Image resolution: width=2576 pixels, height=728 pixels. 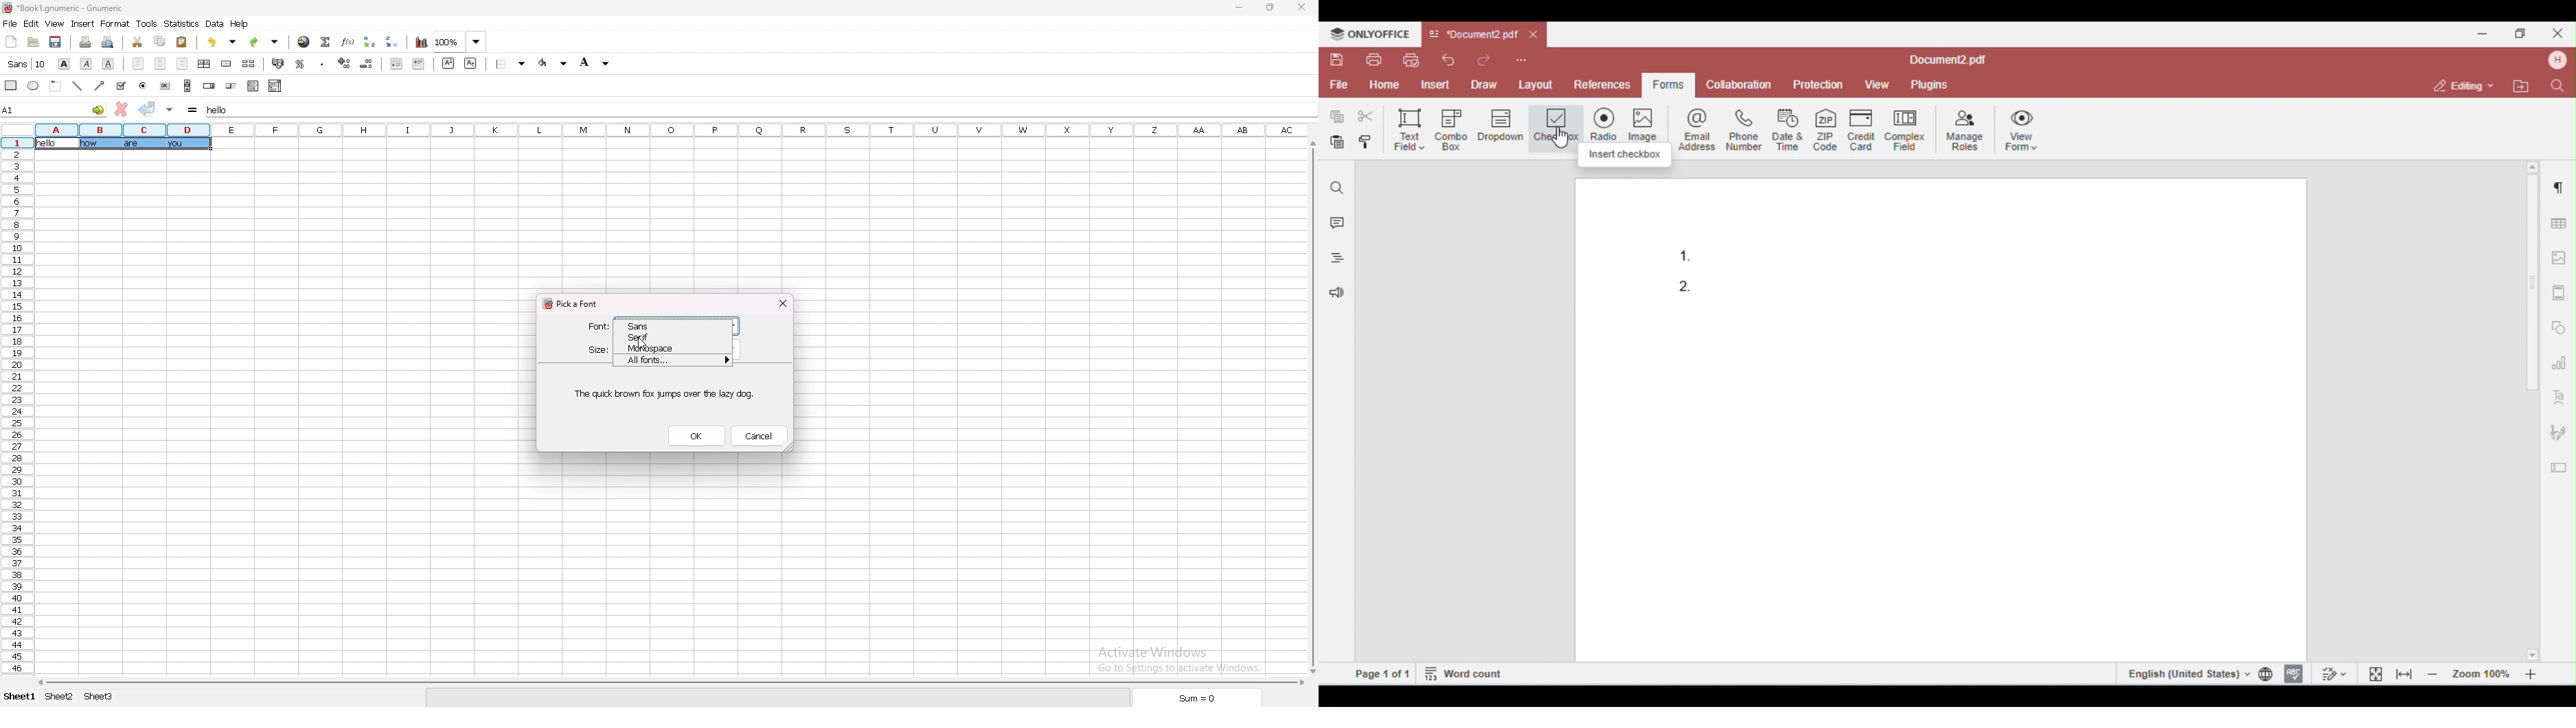 I want to click on sheet 2, so click(x=60, y=697).